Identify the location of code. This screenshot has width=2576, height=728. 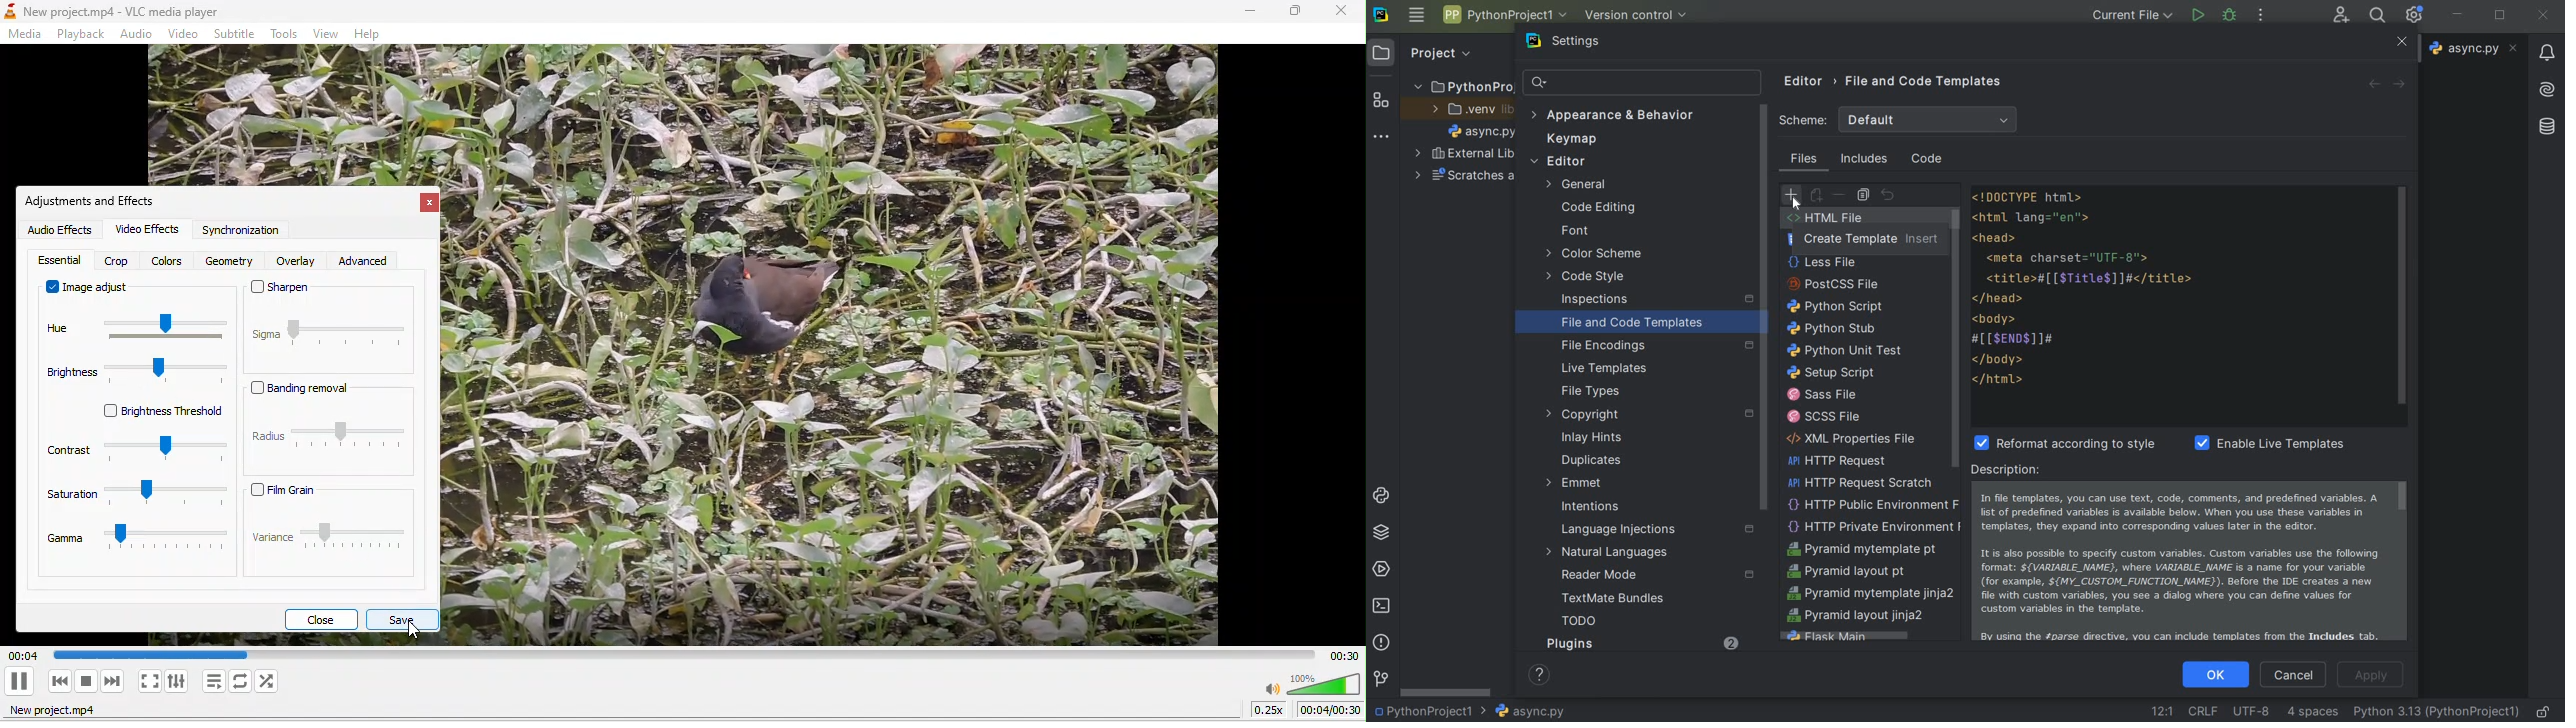
(1929, 160).